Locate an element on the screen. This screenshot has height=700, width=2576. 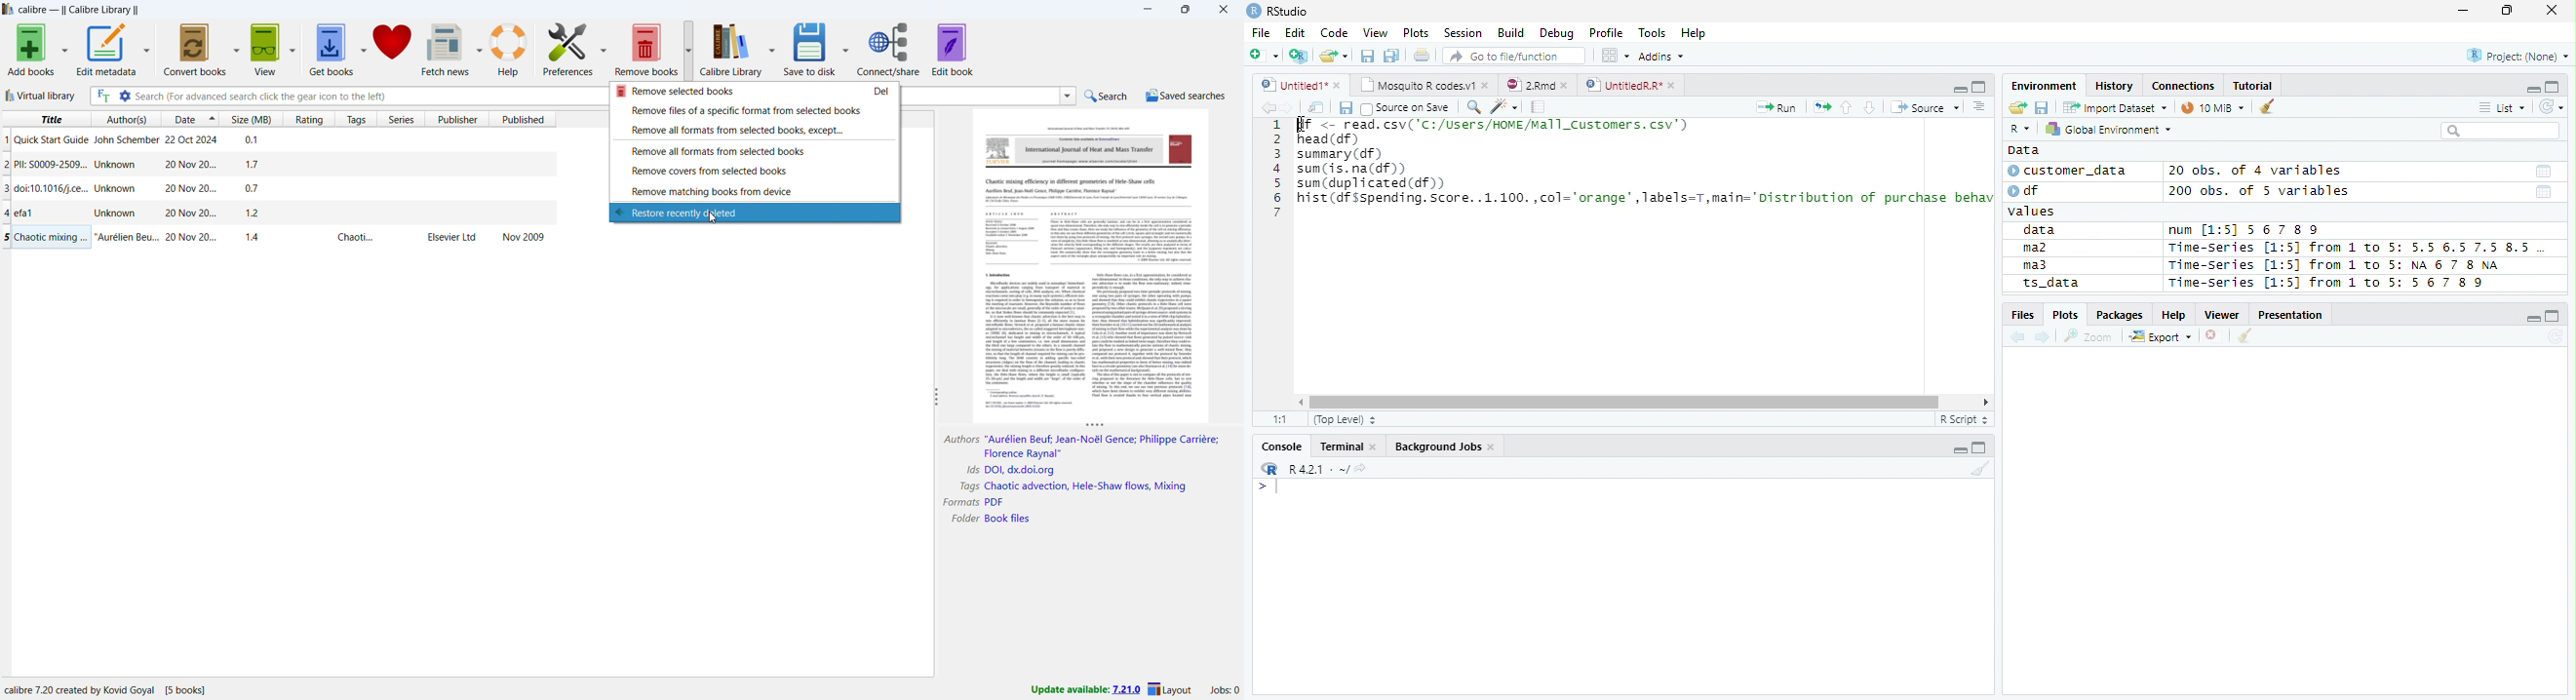
get books options is located at coordinates (362, 49).